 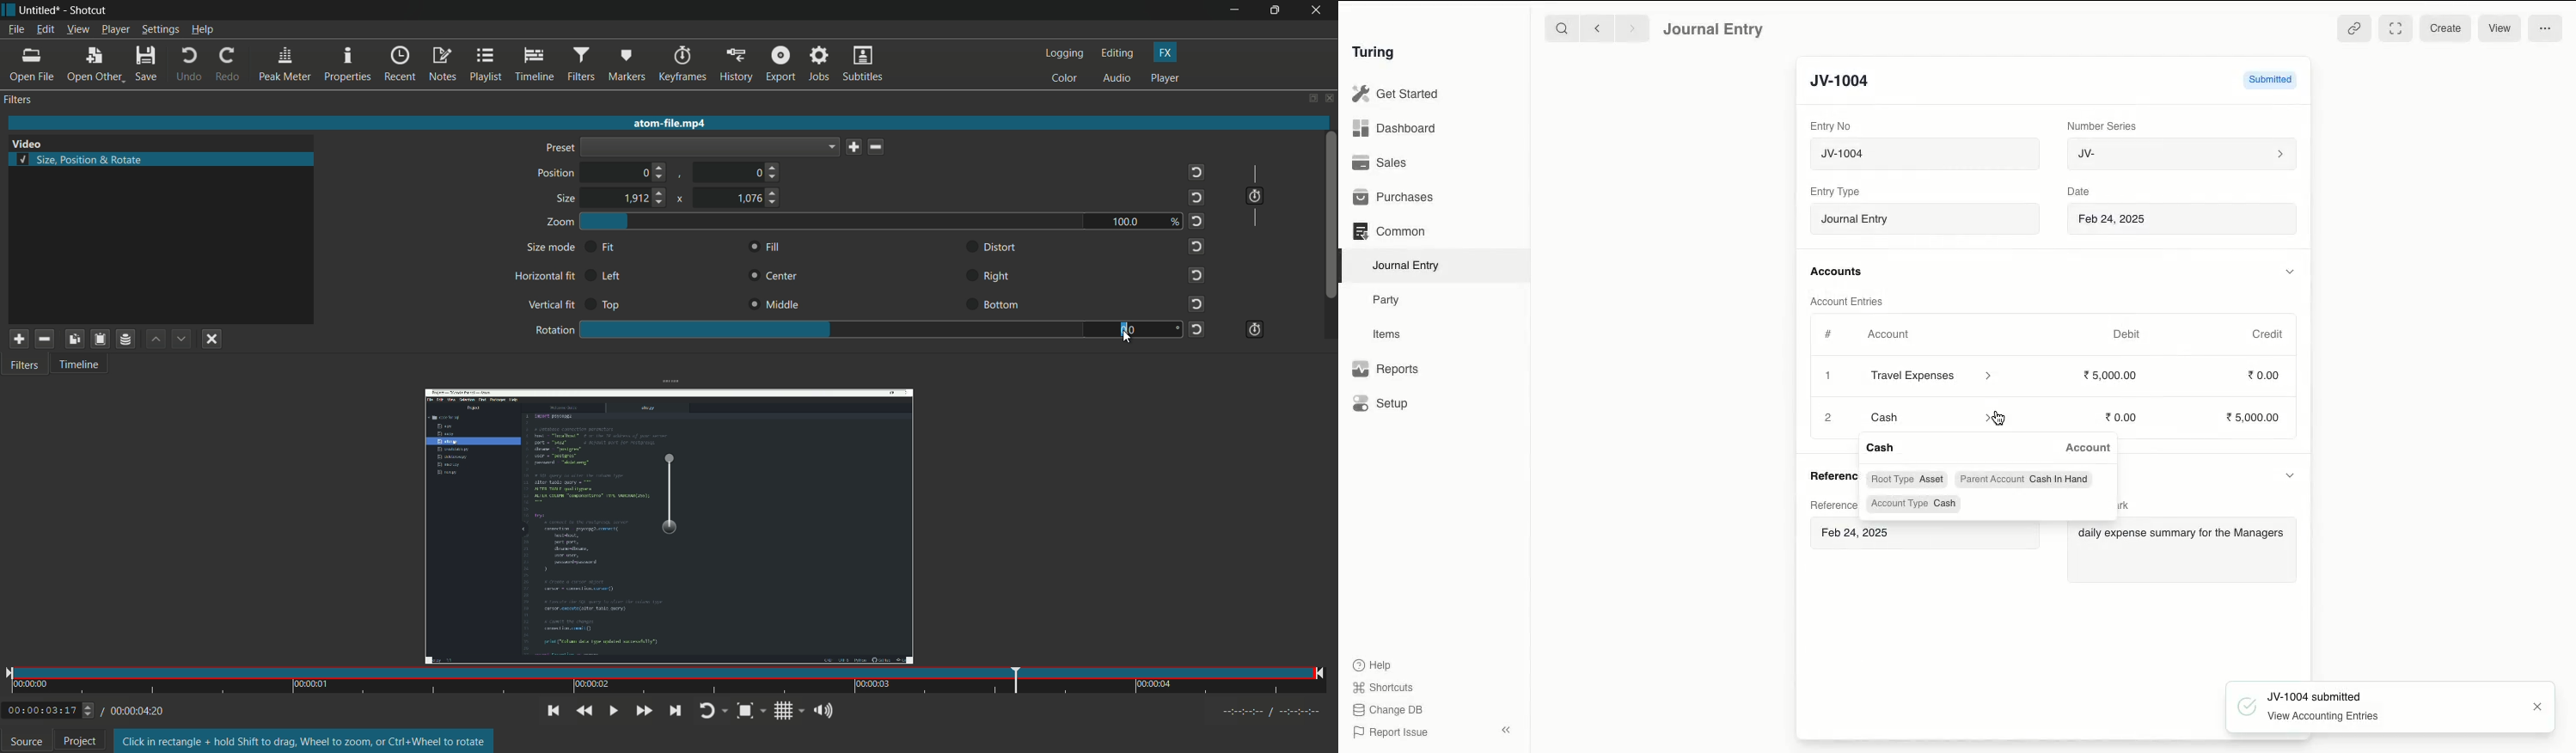 What do you see at coordinates (1915, 504) in the screenshot?
I see `Account Type Cash` at bounding box center [1915, 504].